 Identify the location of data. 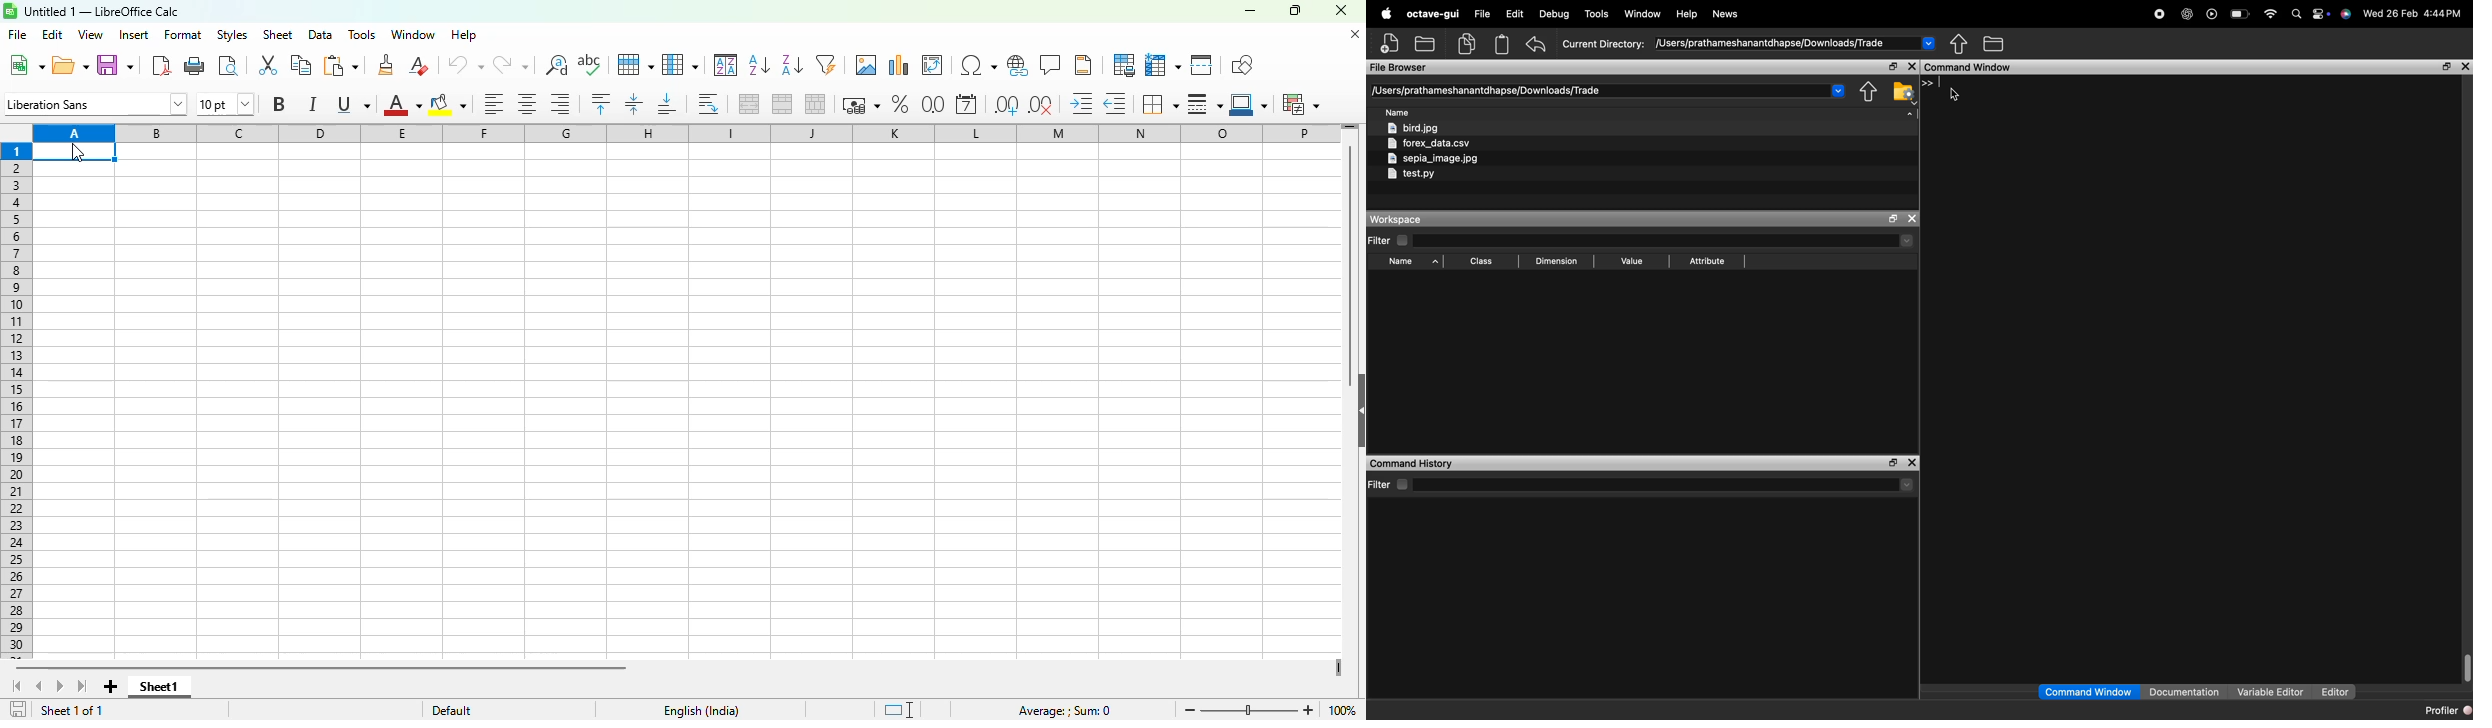
(319, 35).